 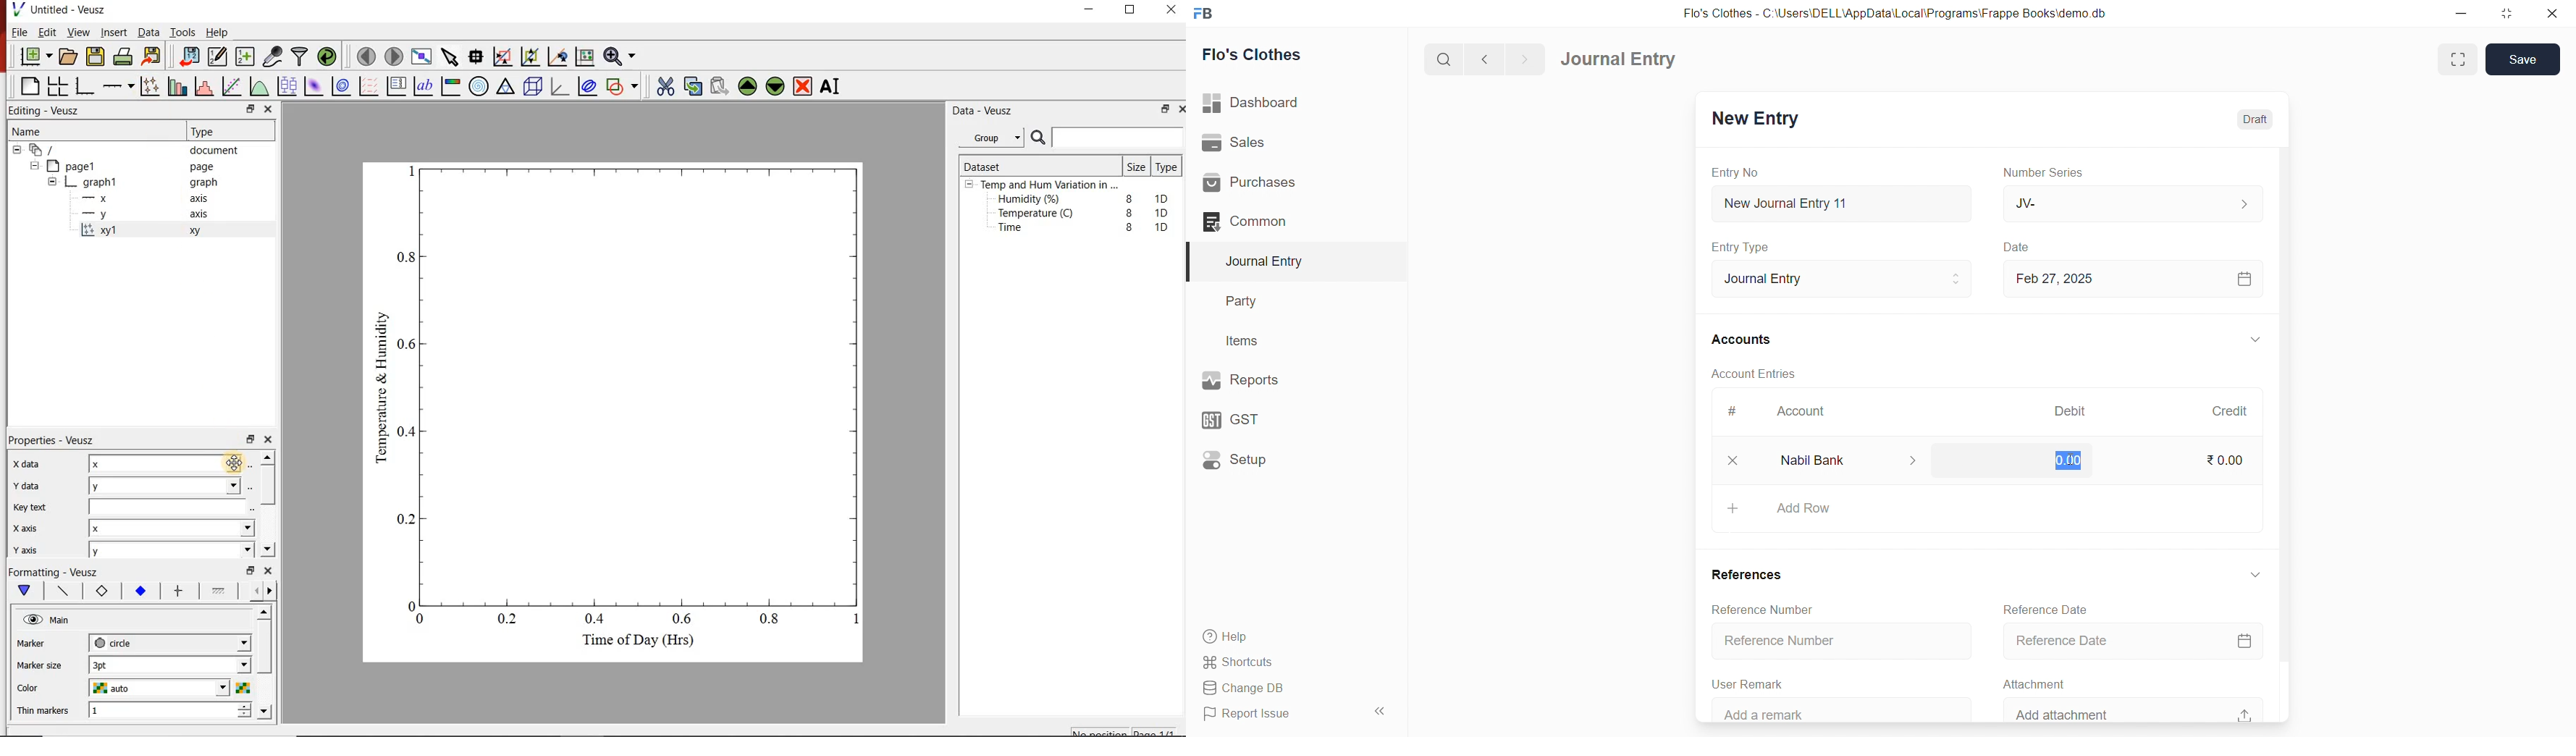 What do you see at coordinates (1127, 196) in the screenshot?
I see `8` at bounding box center [1127, 196].